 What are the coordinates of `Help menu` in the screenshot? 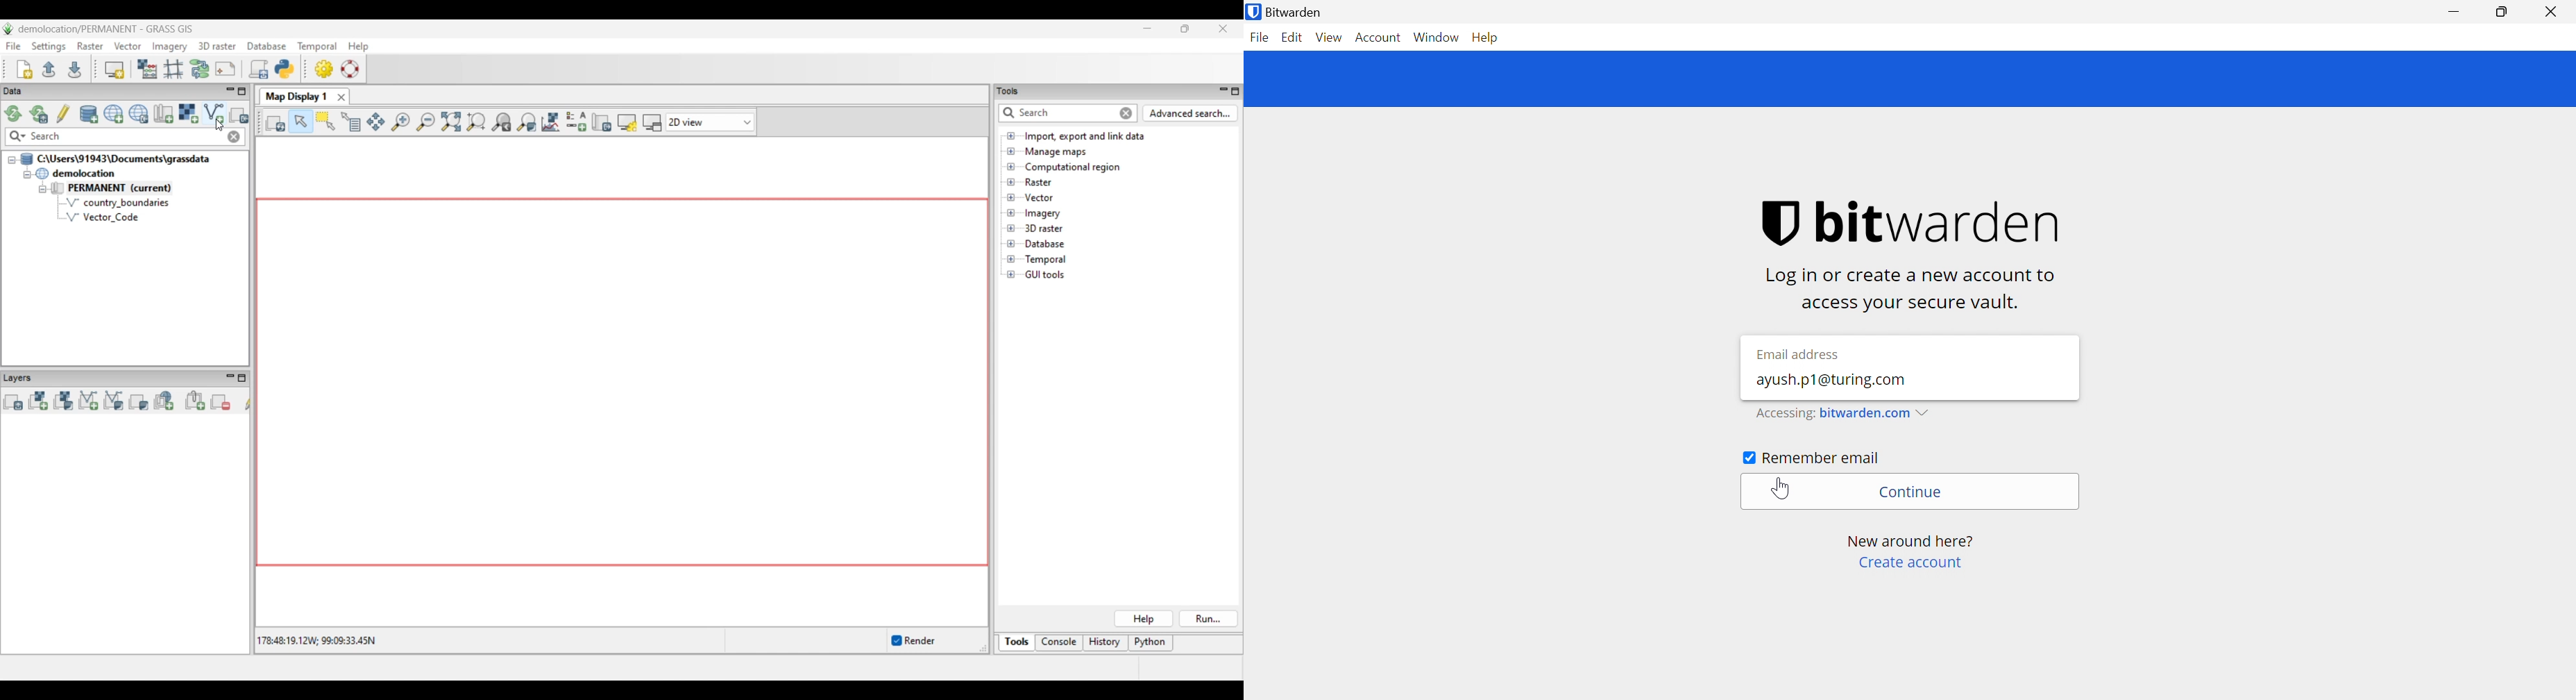 It's located at (358, 46).